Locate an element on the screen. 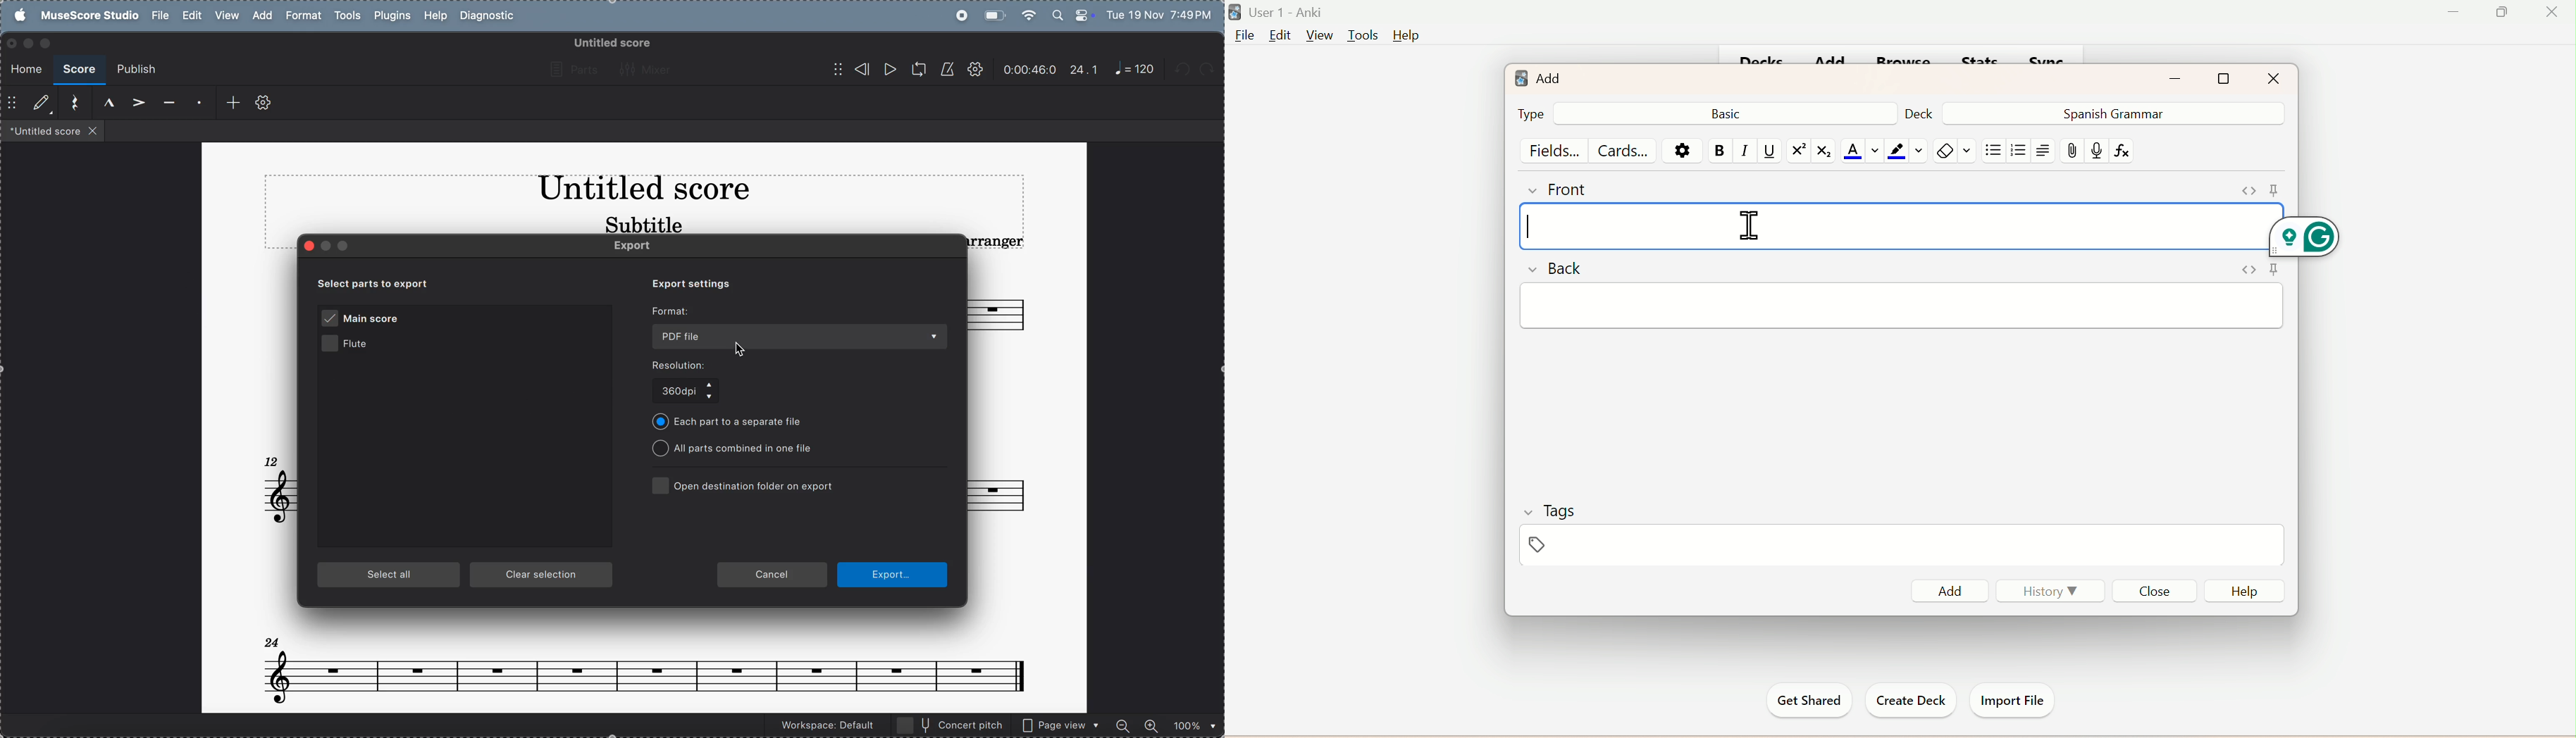 This screenshot has height=756, width=2576. Superscript is located at coordinates (1796, 151).